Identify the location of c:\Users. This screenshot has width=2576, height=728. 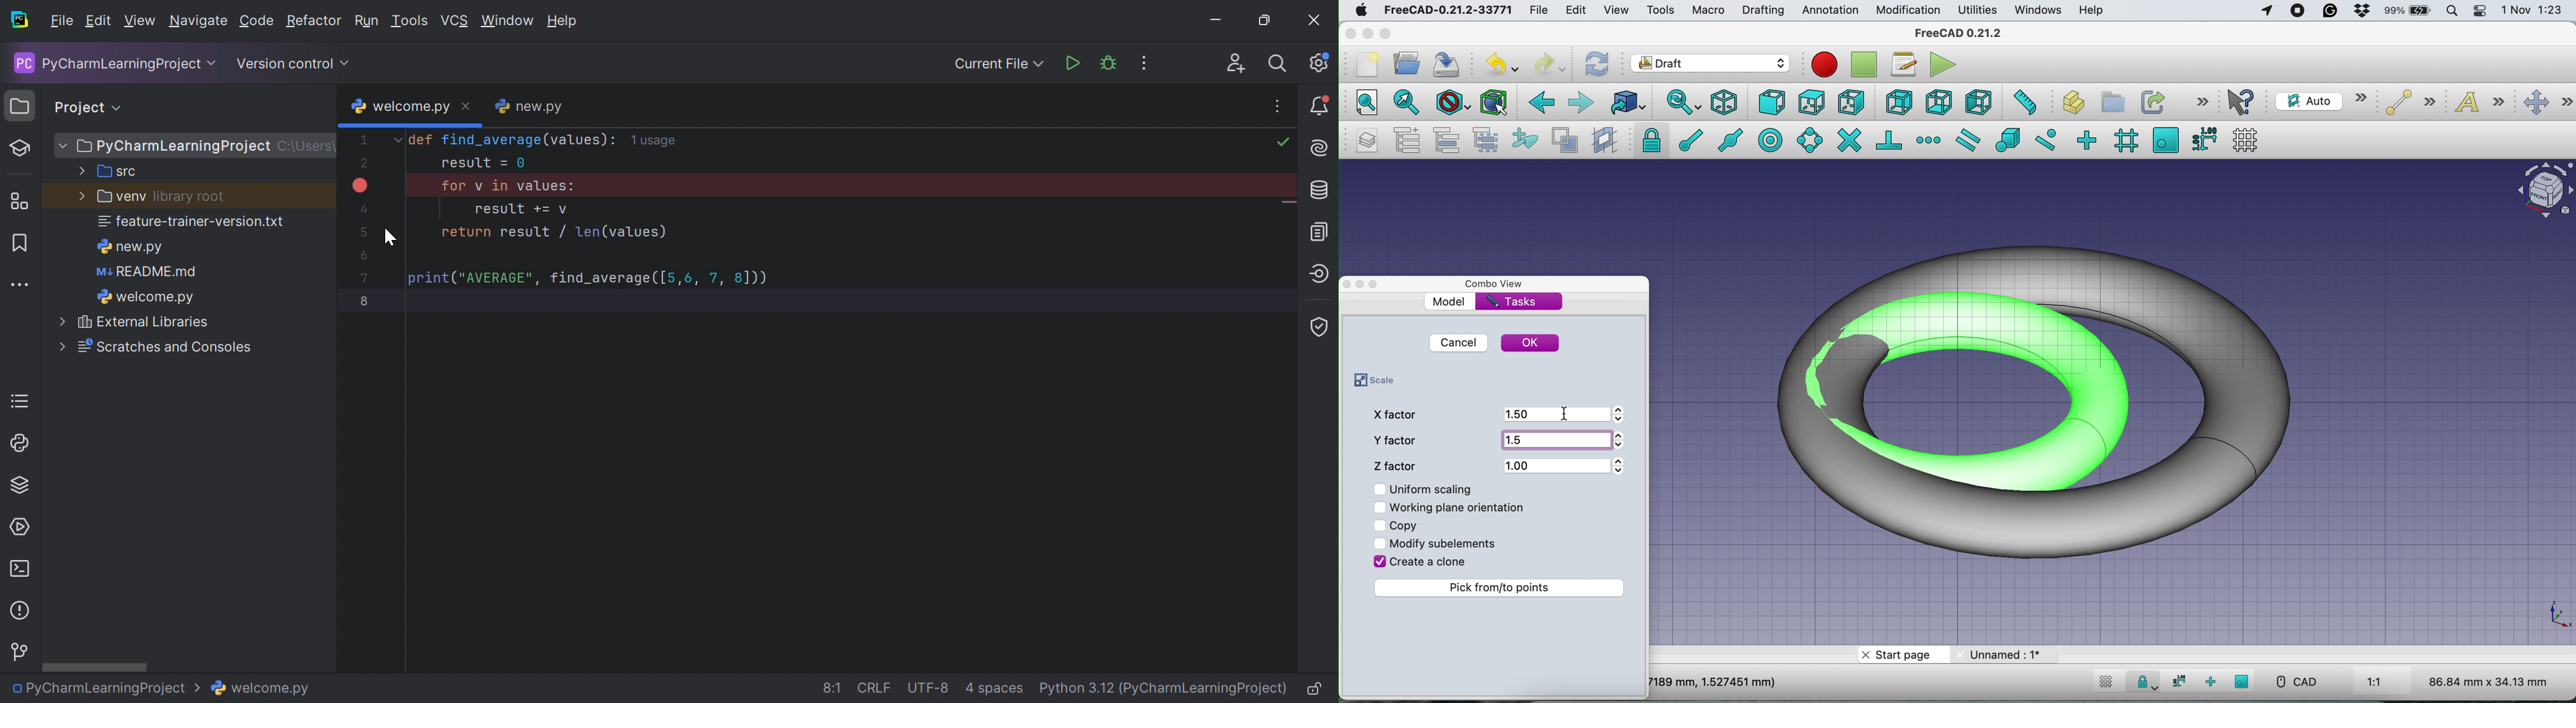
(308, 146).